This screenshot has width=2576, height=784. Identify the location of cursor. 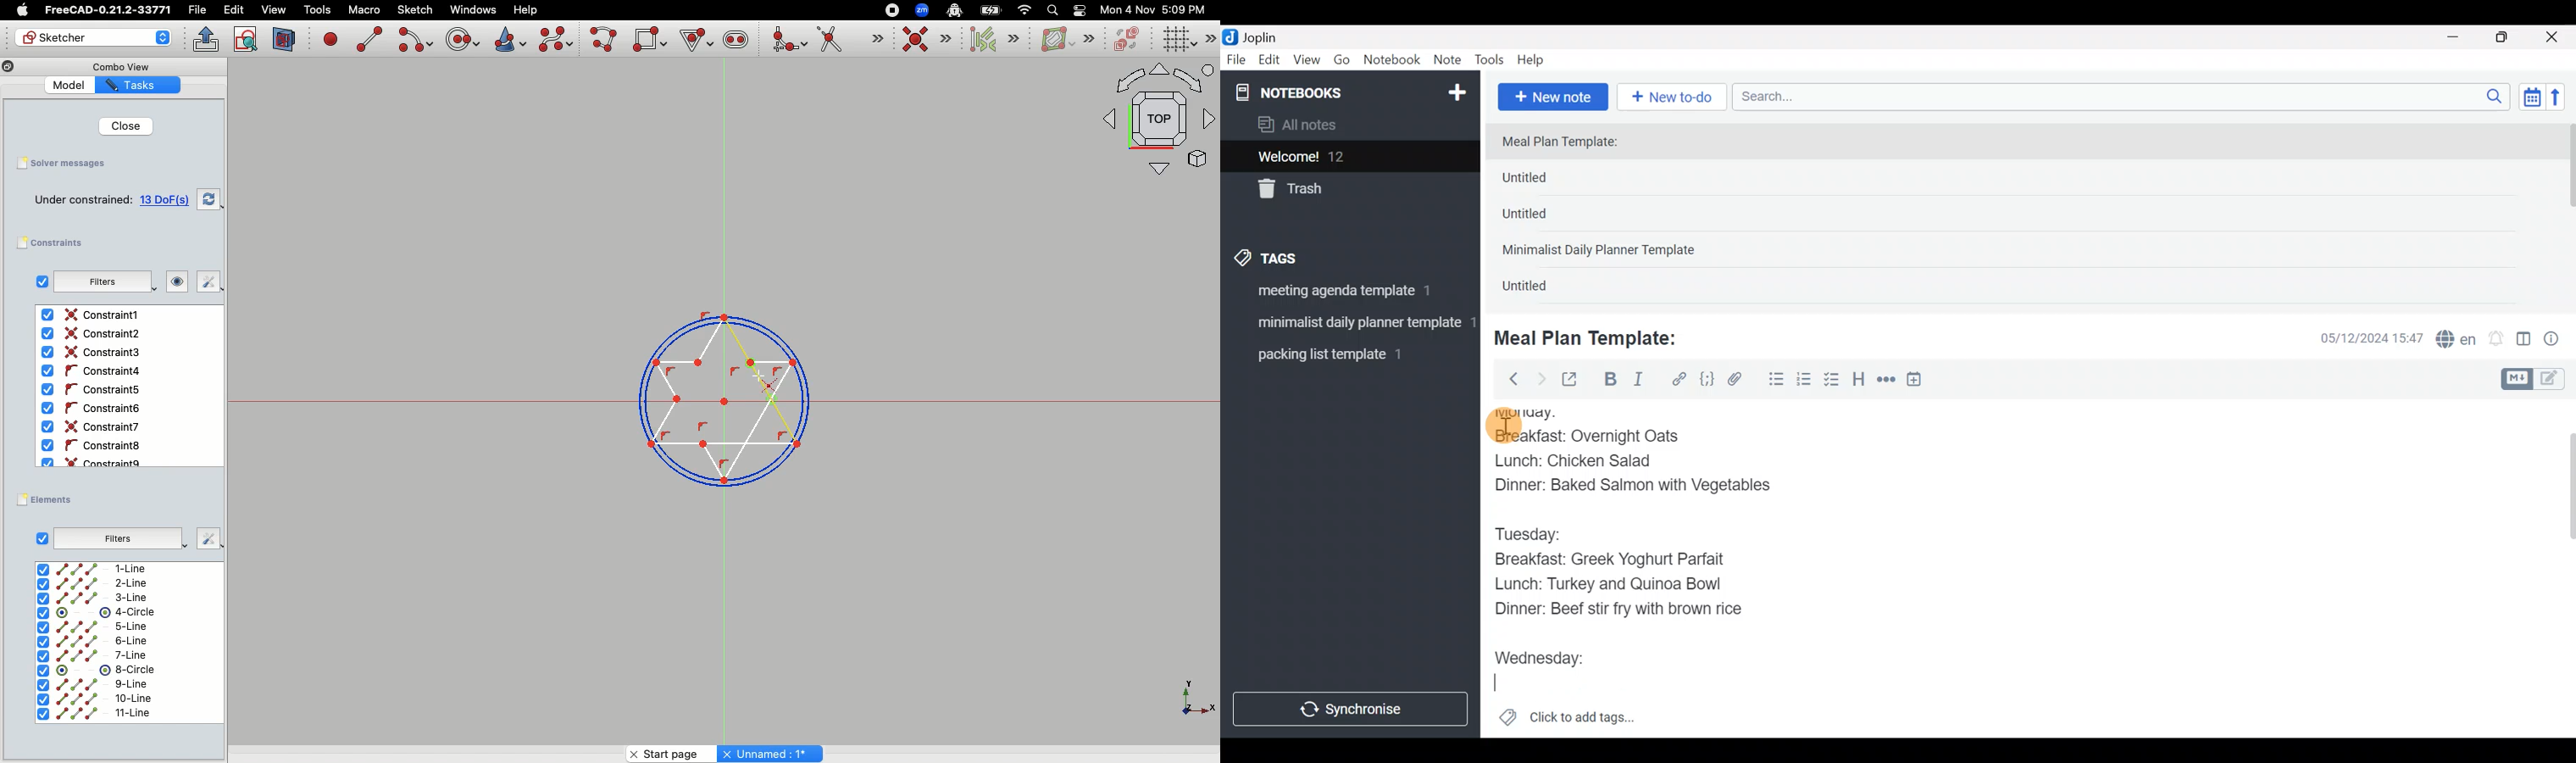
(762, 376).